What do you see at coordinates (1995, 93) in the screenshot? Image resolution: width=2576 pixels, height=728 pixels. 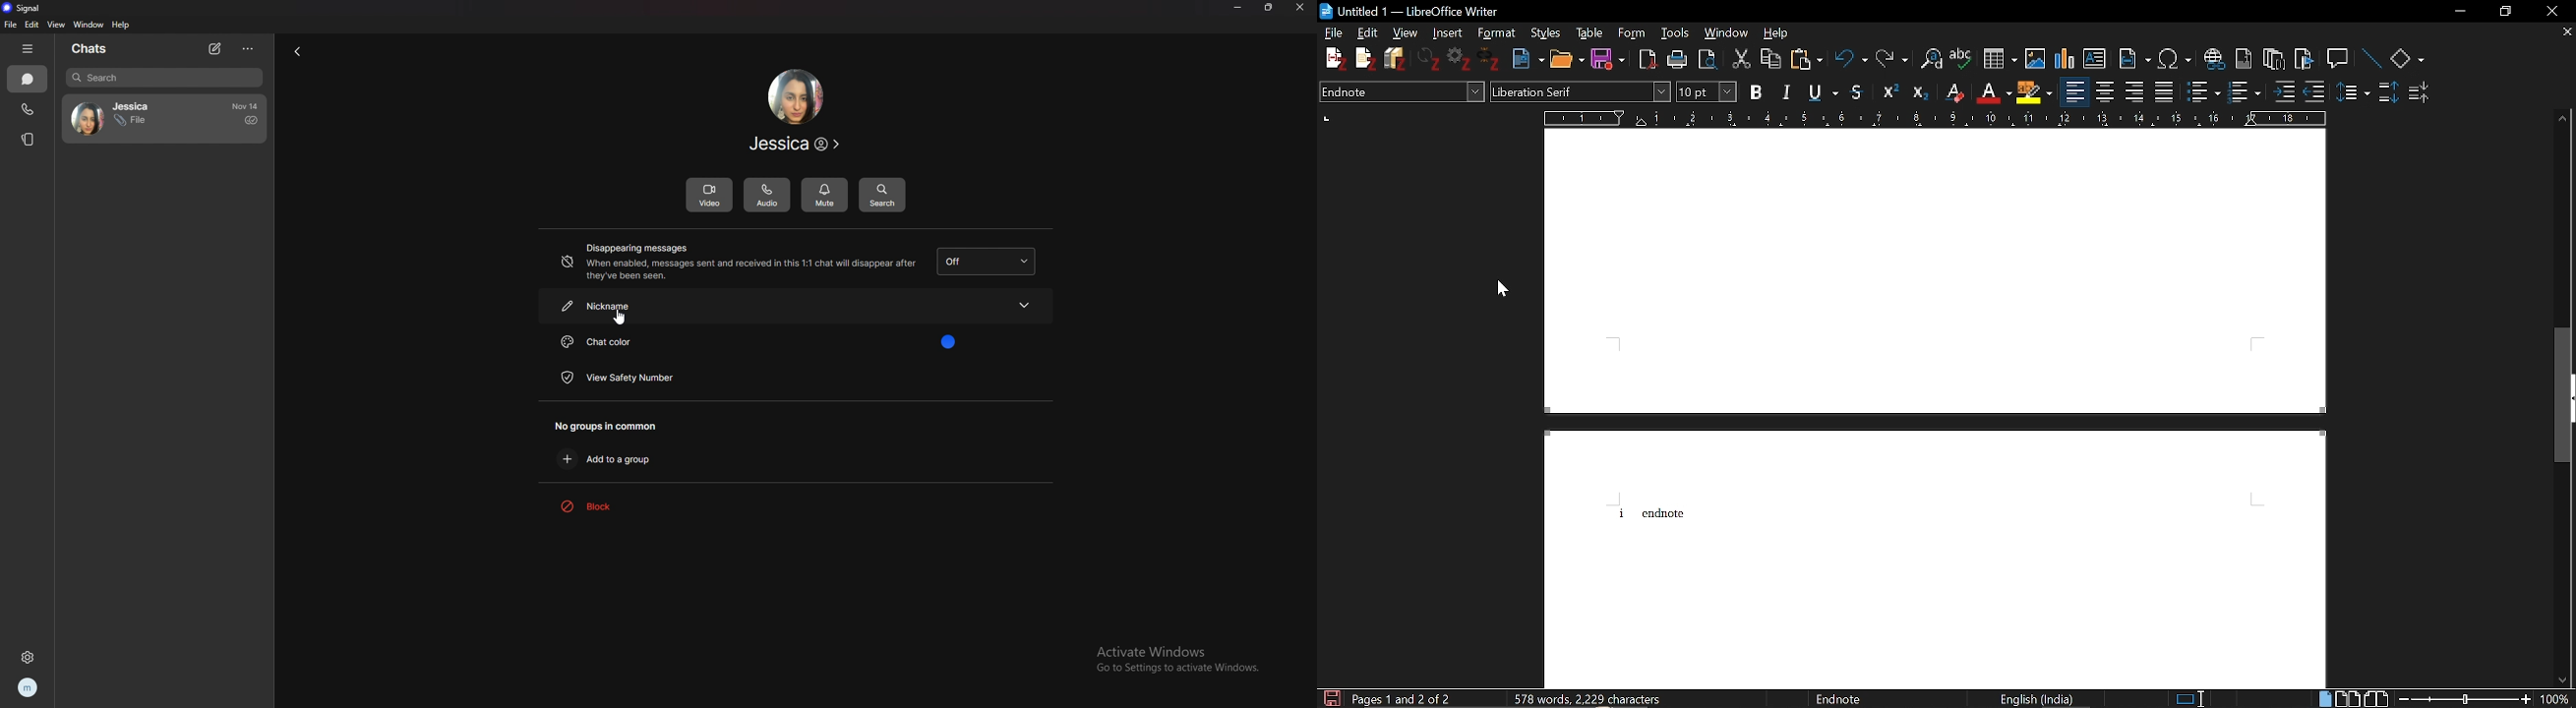 I see `Underline` at bounding box center [1995, 93].